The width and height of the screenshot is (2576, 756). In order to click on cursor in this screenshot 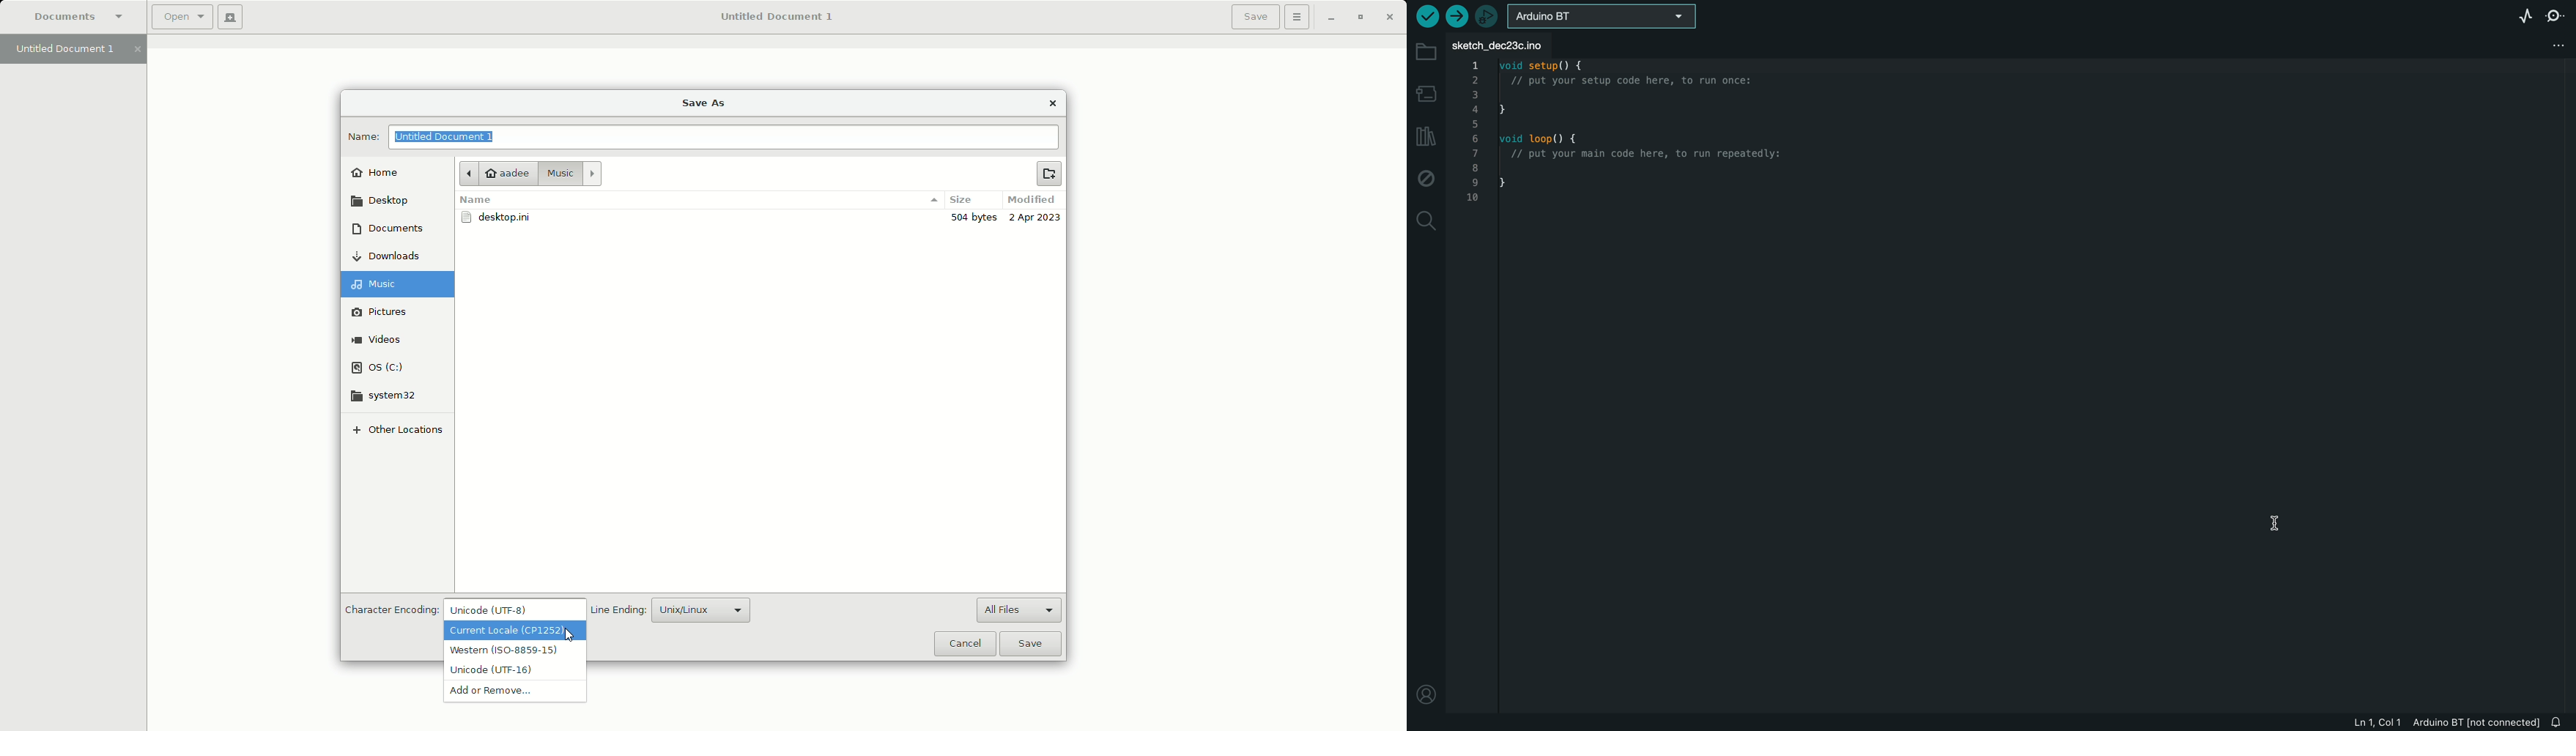, I will do `click(2276, 528)`.